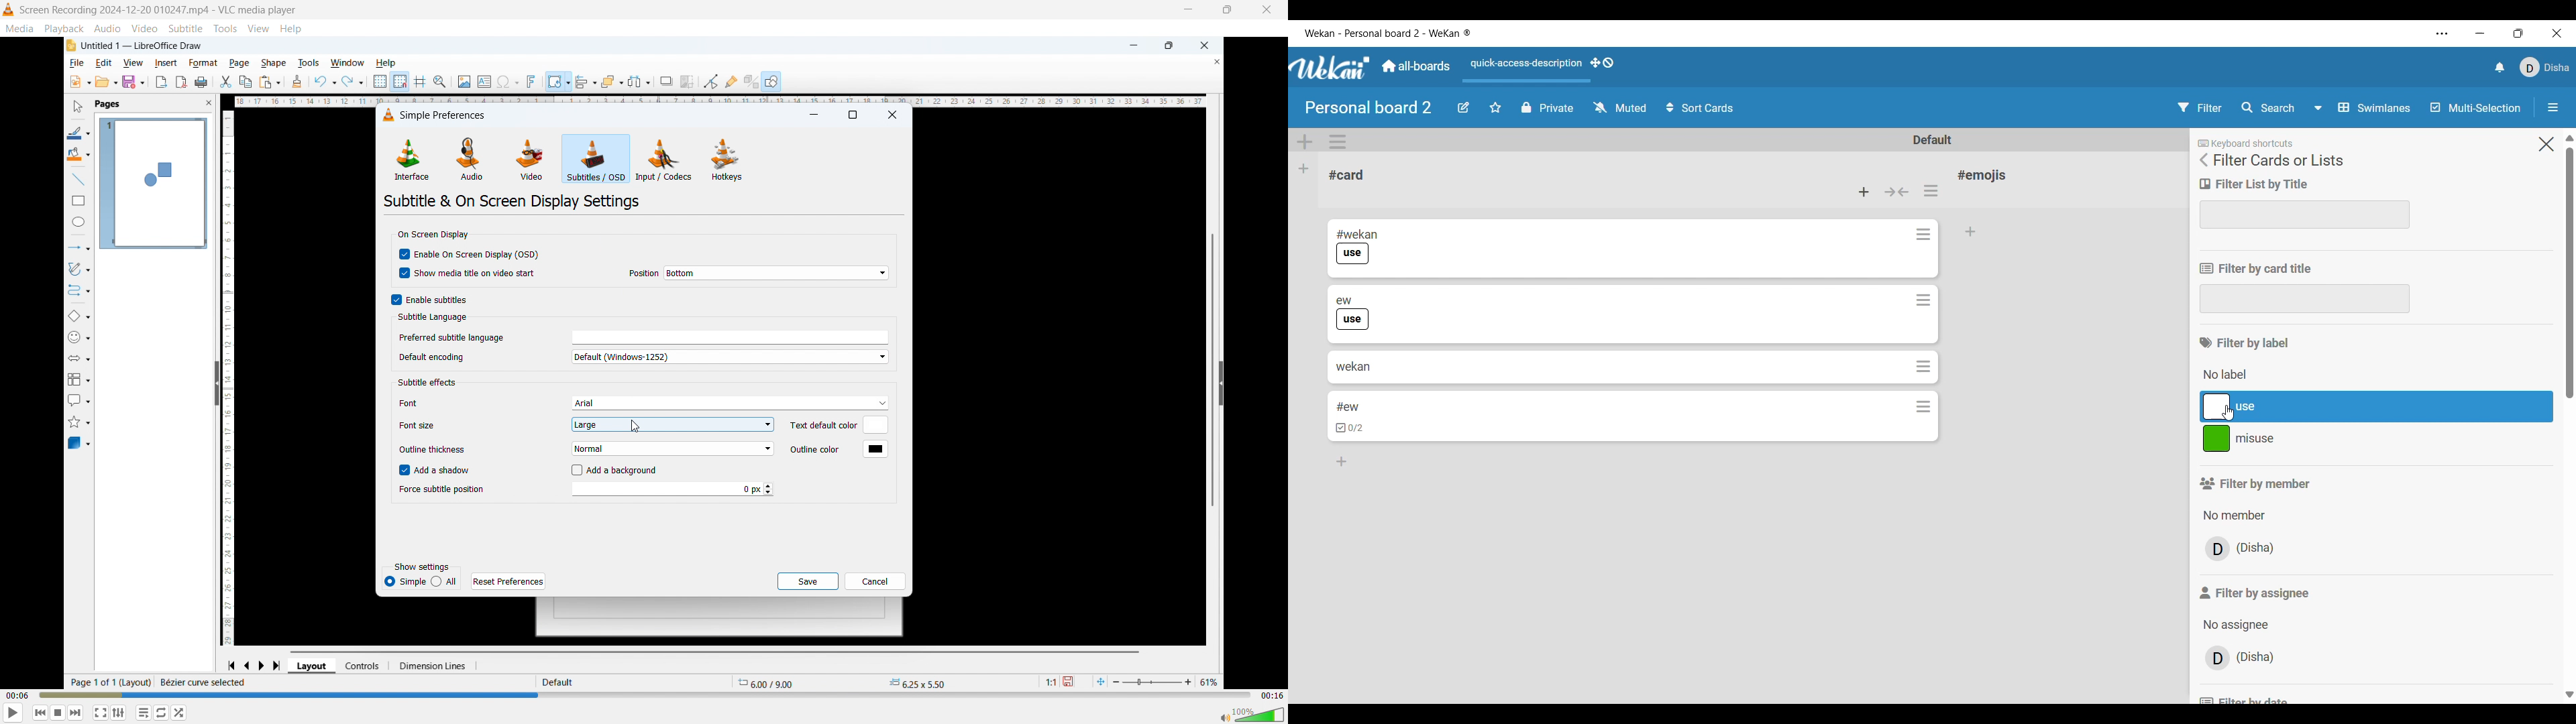  I want to click on Add card to bottom of list, so click(1343, 463).